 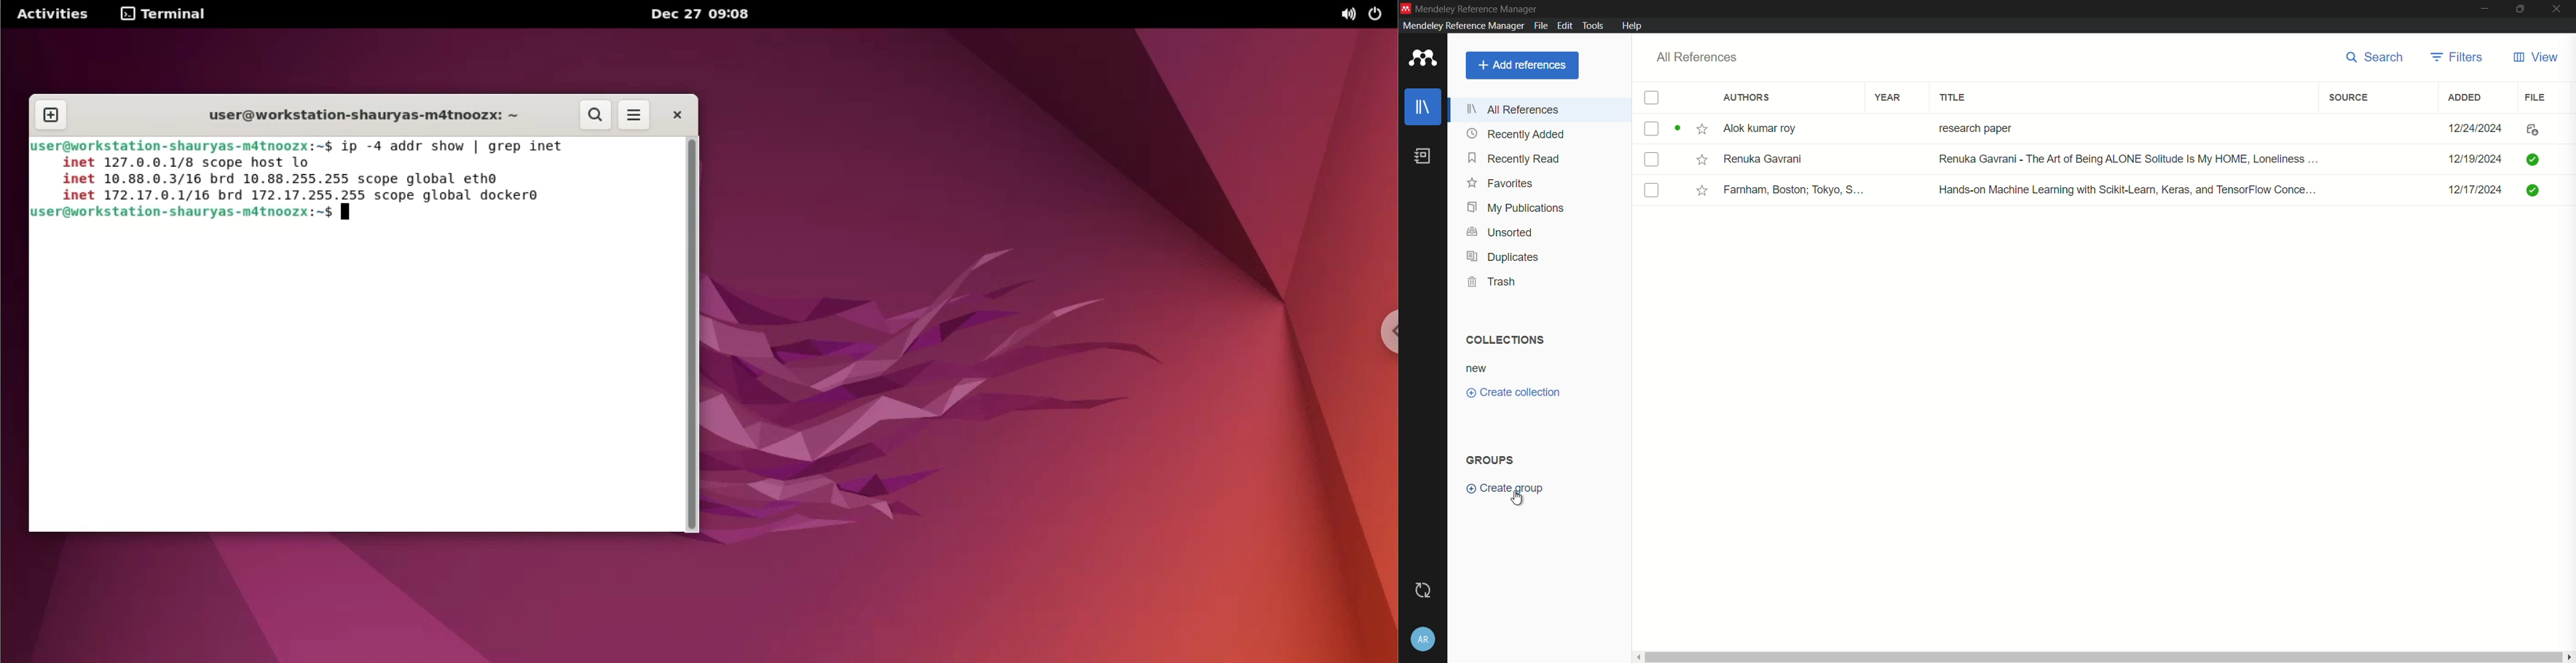 I want to click on collections, so click(x=1502, y=339).